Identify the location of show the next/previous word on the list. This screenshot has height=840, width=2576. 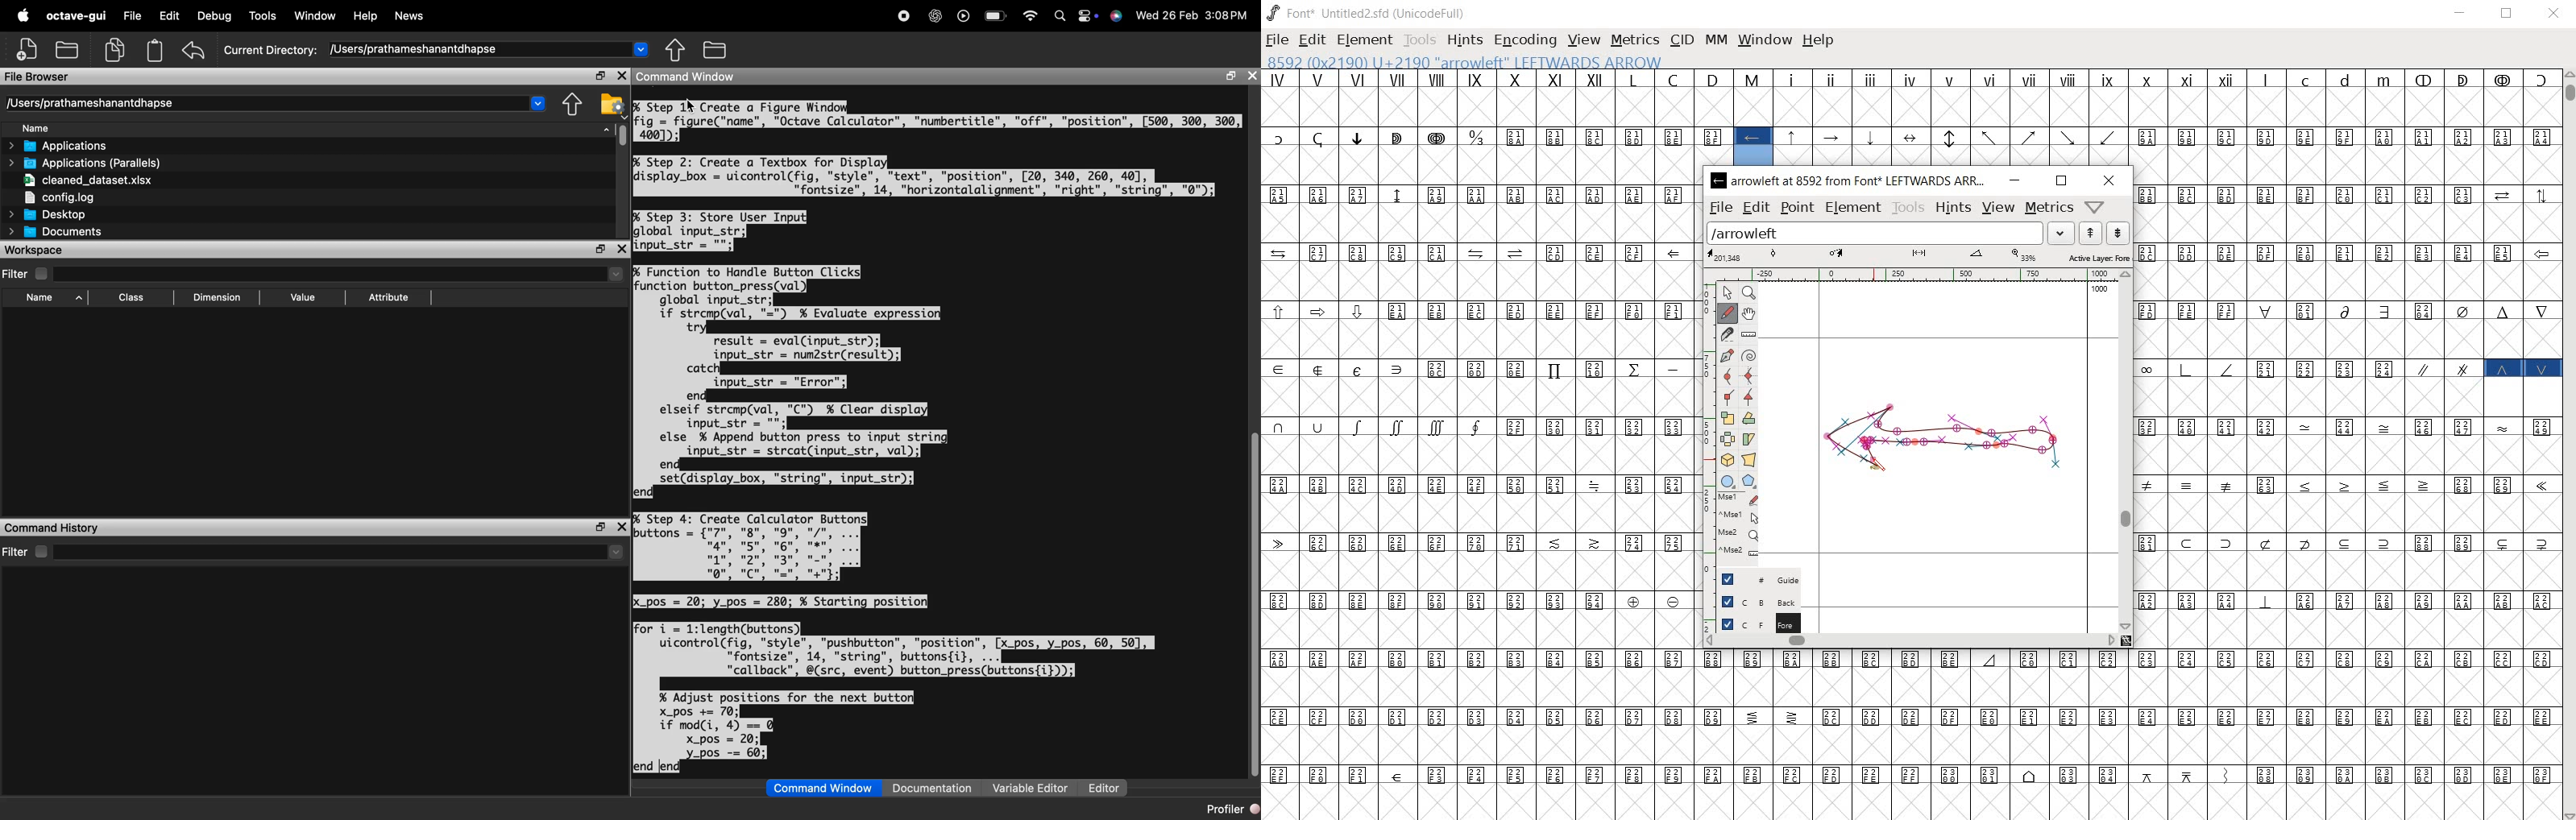
(2103, 232).